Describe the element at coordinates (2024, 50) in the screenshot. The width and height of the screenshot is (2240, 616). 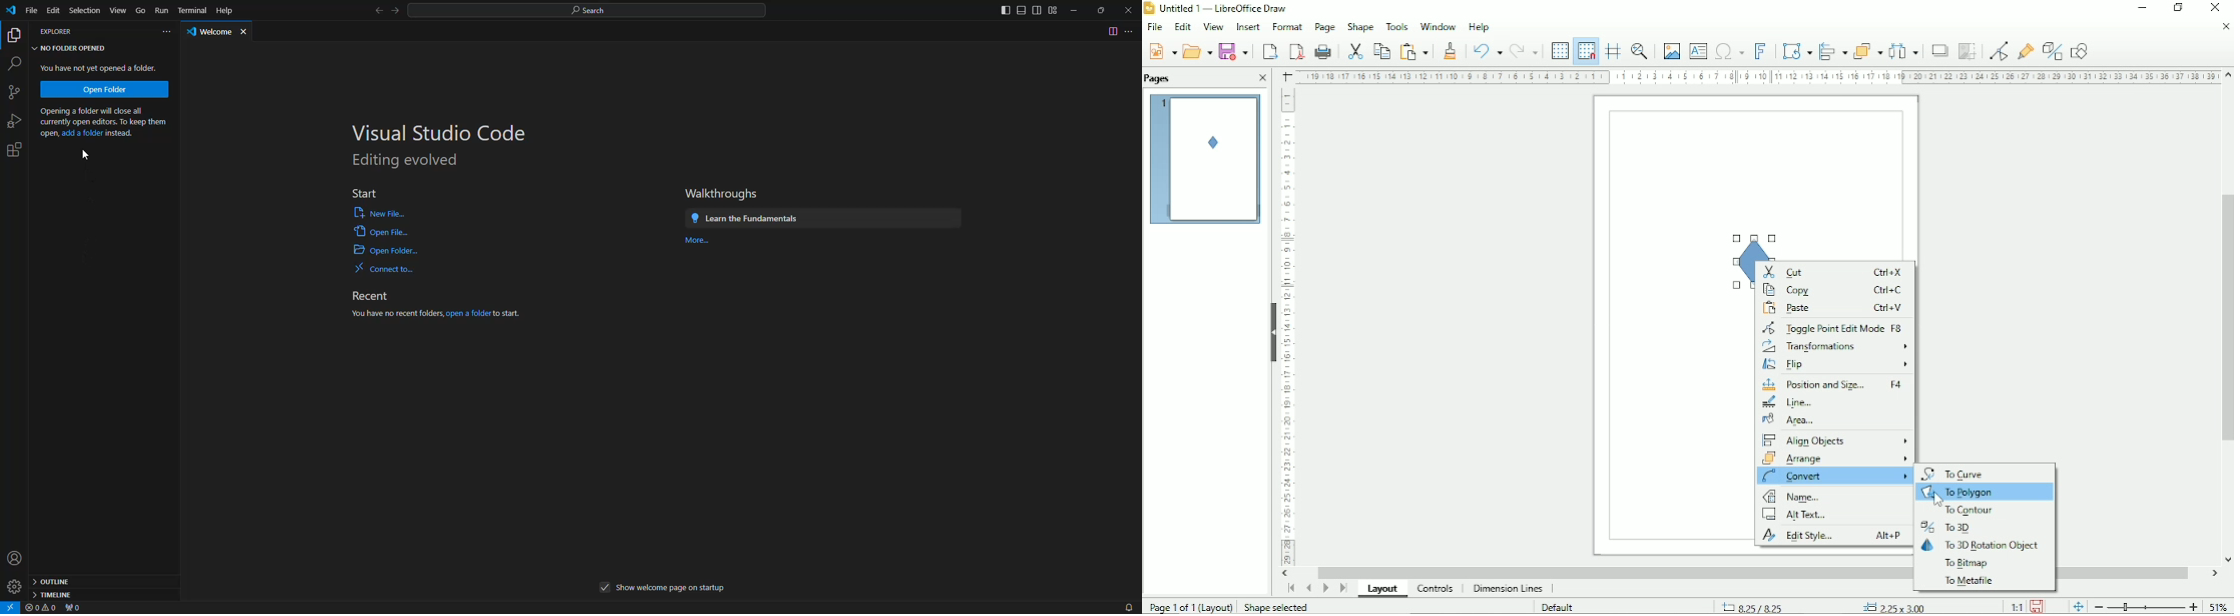
I see `Show gluepoint functions` at that location.